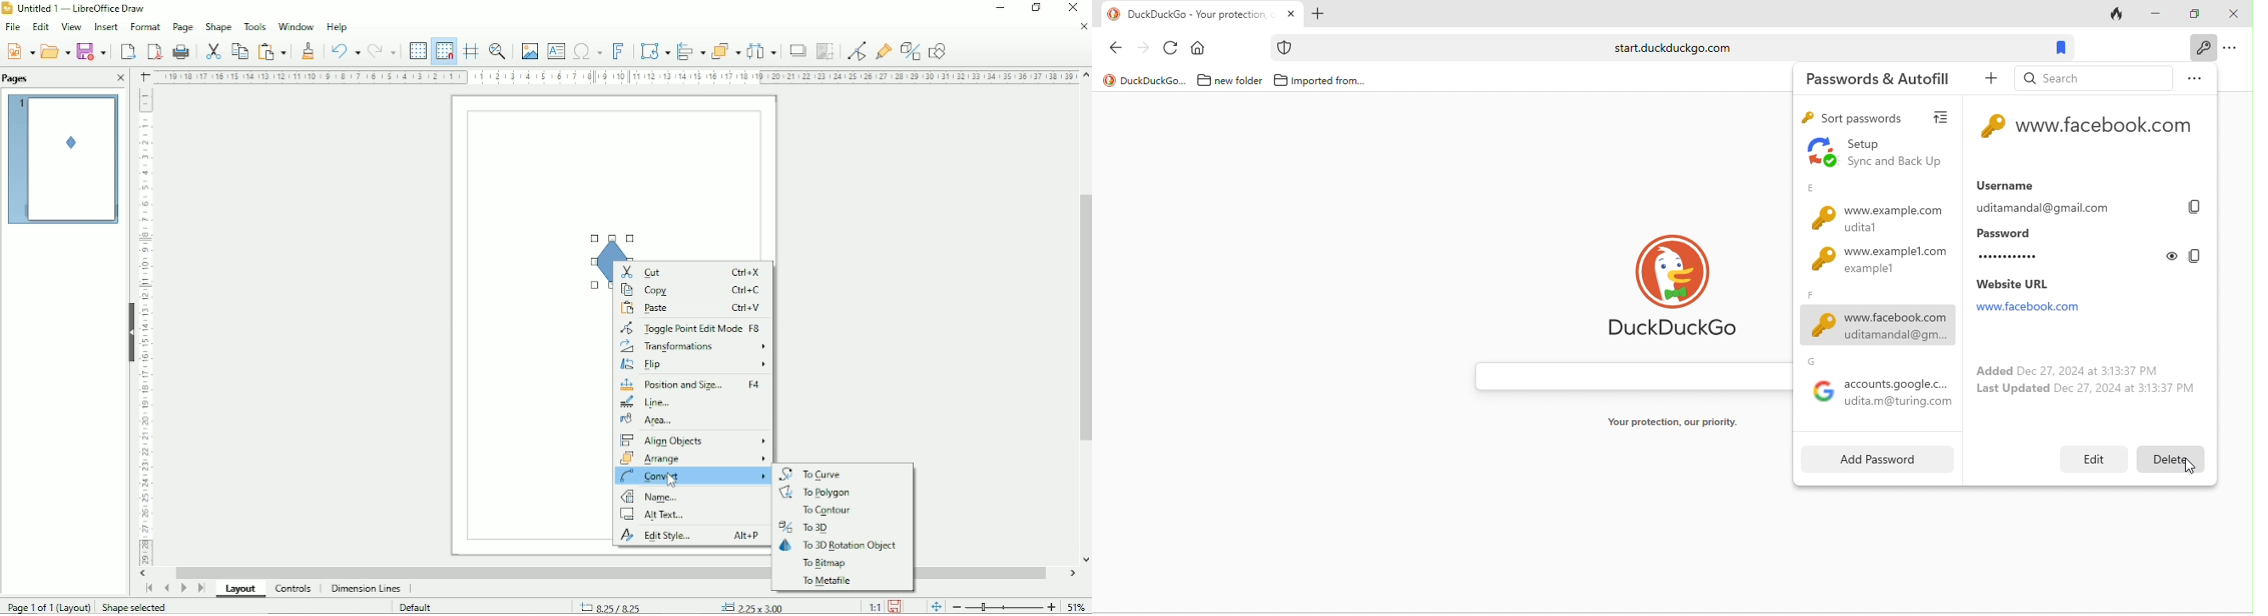  What do you see at coordinates (239, 589) in the screenshot?
I see `Layout` at bounding box center [239, 589].